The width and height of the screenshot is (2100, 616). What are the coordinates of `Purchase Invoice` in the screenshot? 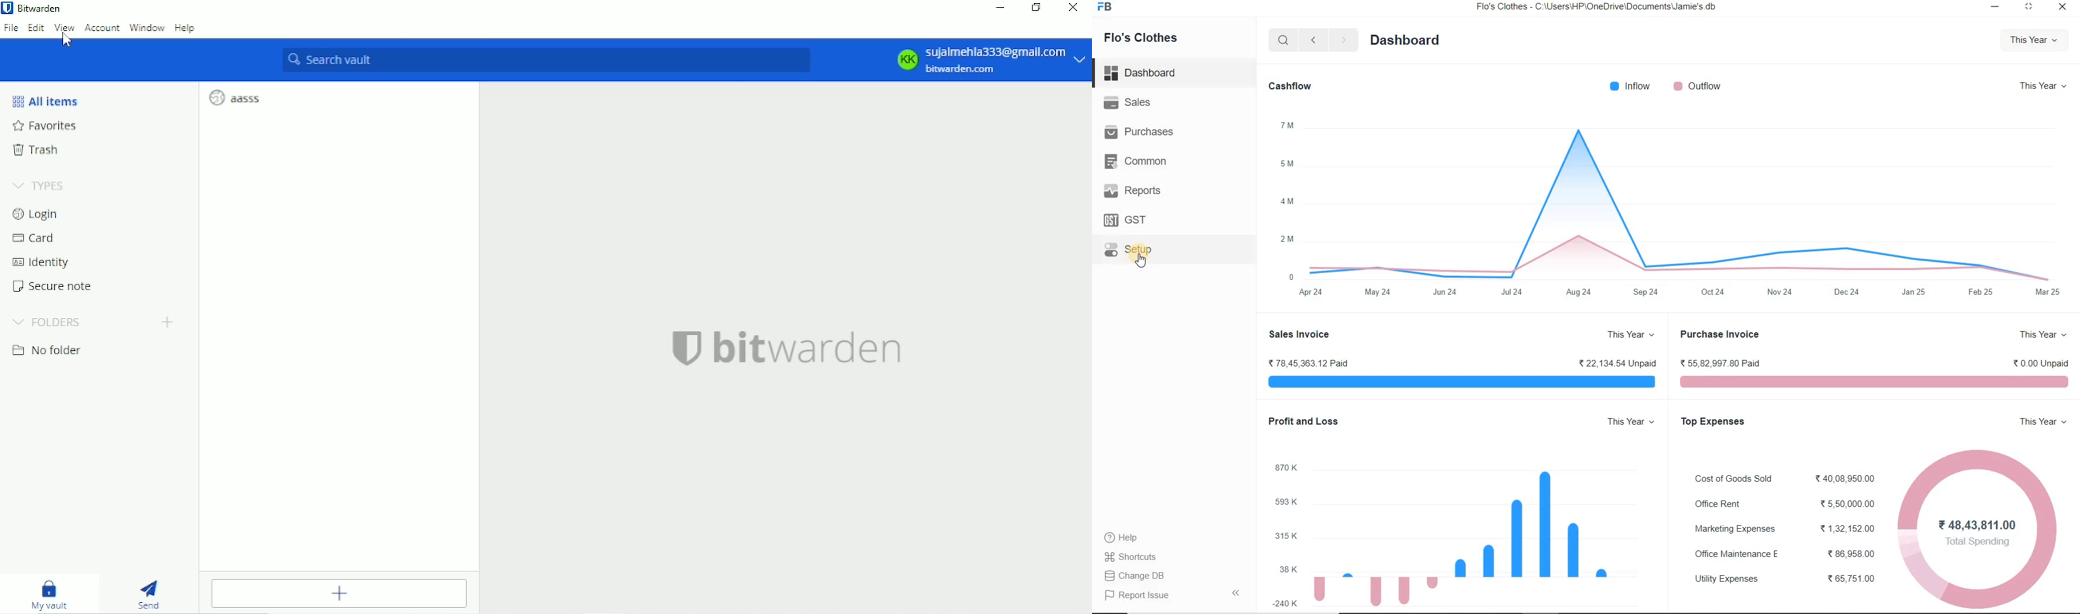 It's located at (1720, 333).